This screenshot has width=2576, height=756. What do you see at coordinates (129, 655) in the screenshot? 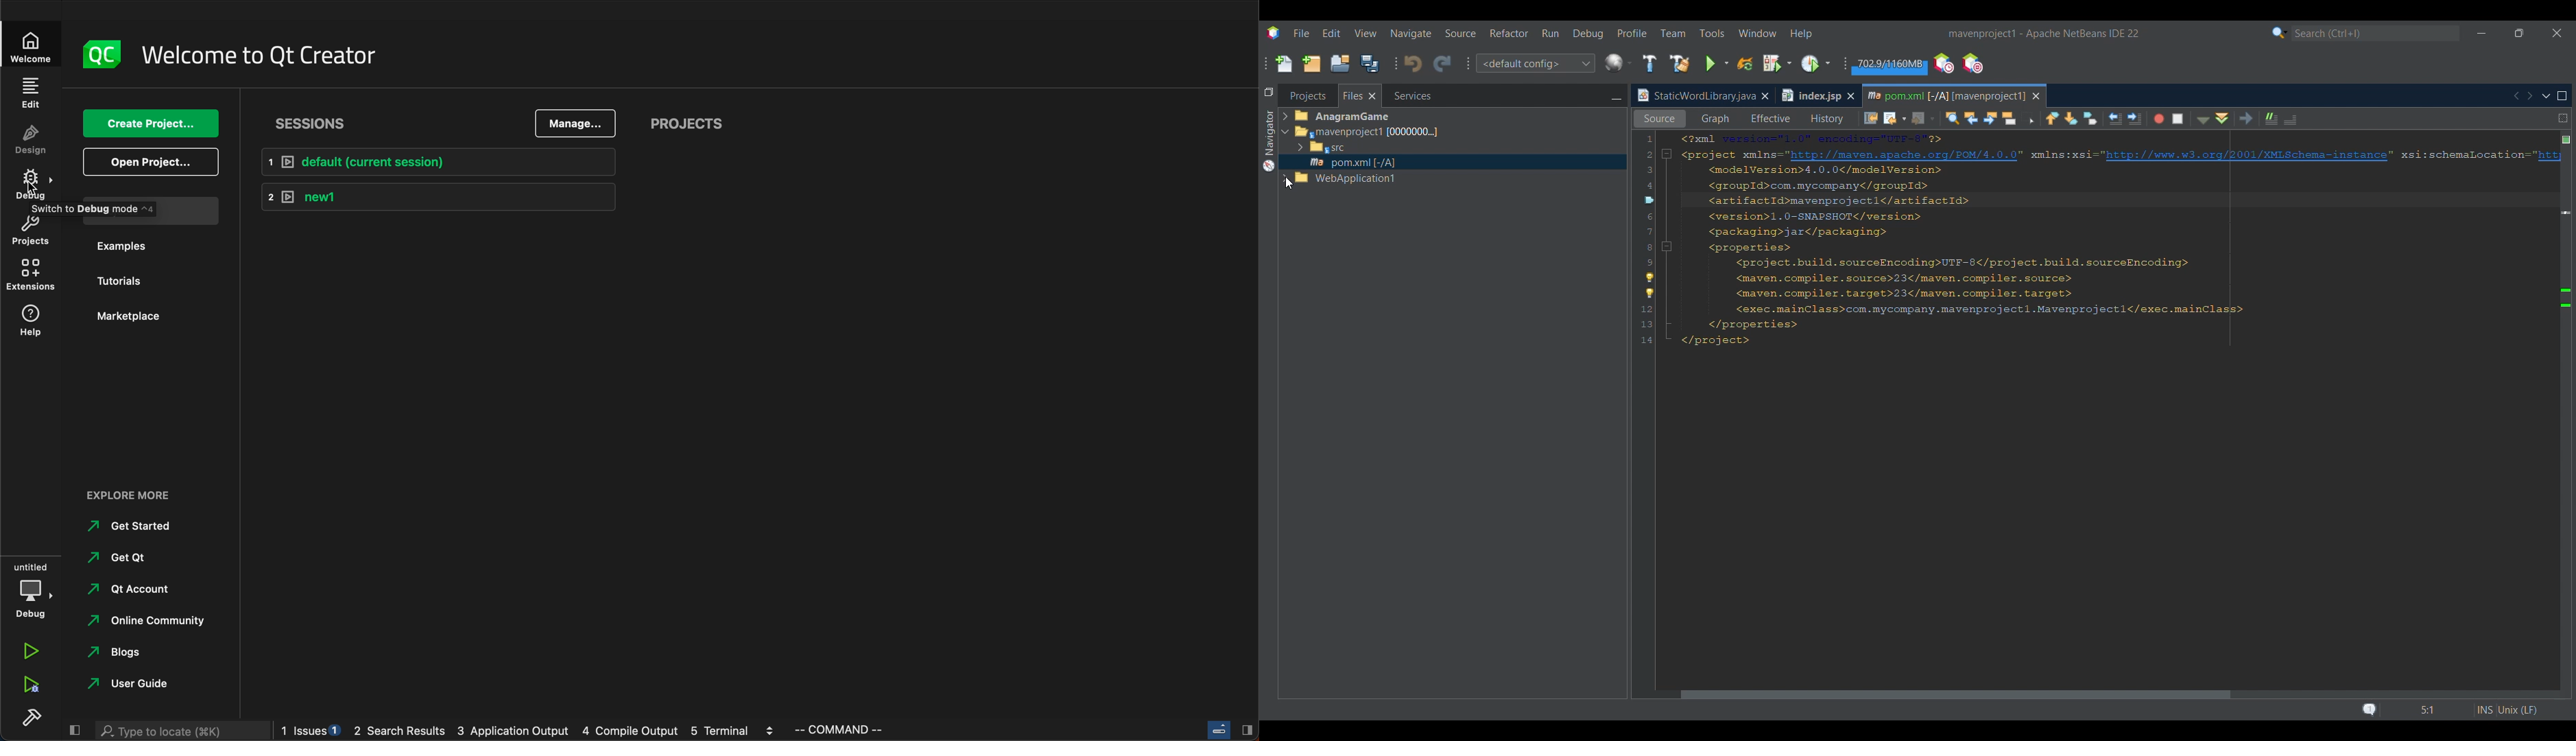
I see `blogs` at bounding box center [129, 655].